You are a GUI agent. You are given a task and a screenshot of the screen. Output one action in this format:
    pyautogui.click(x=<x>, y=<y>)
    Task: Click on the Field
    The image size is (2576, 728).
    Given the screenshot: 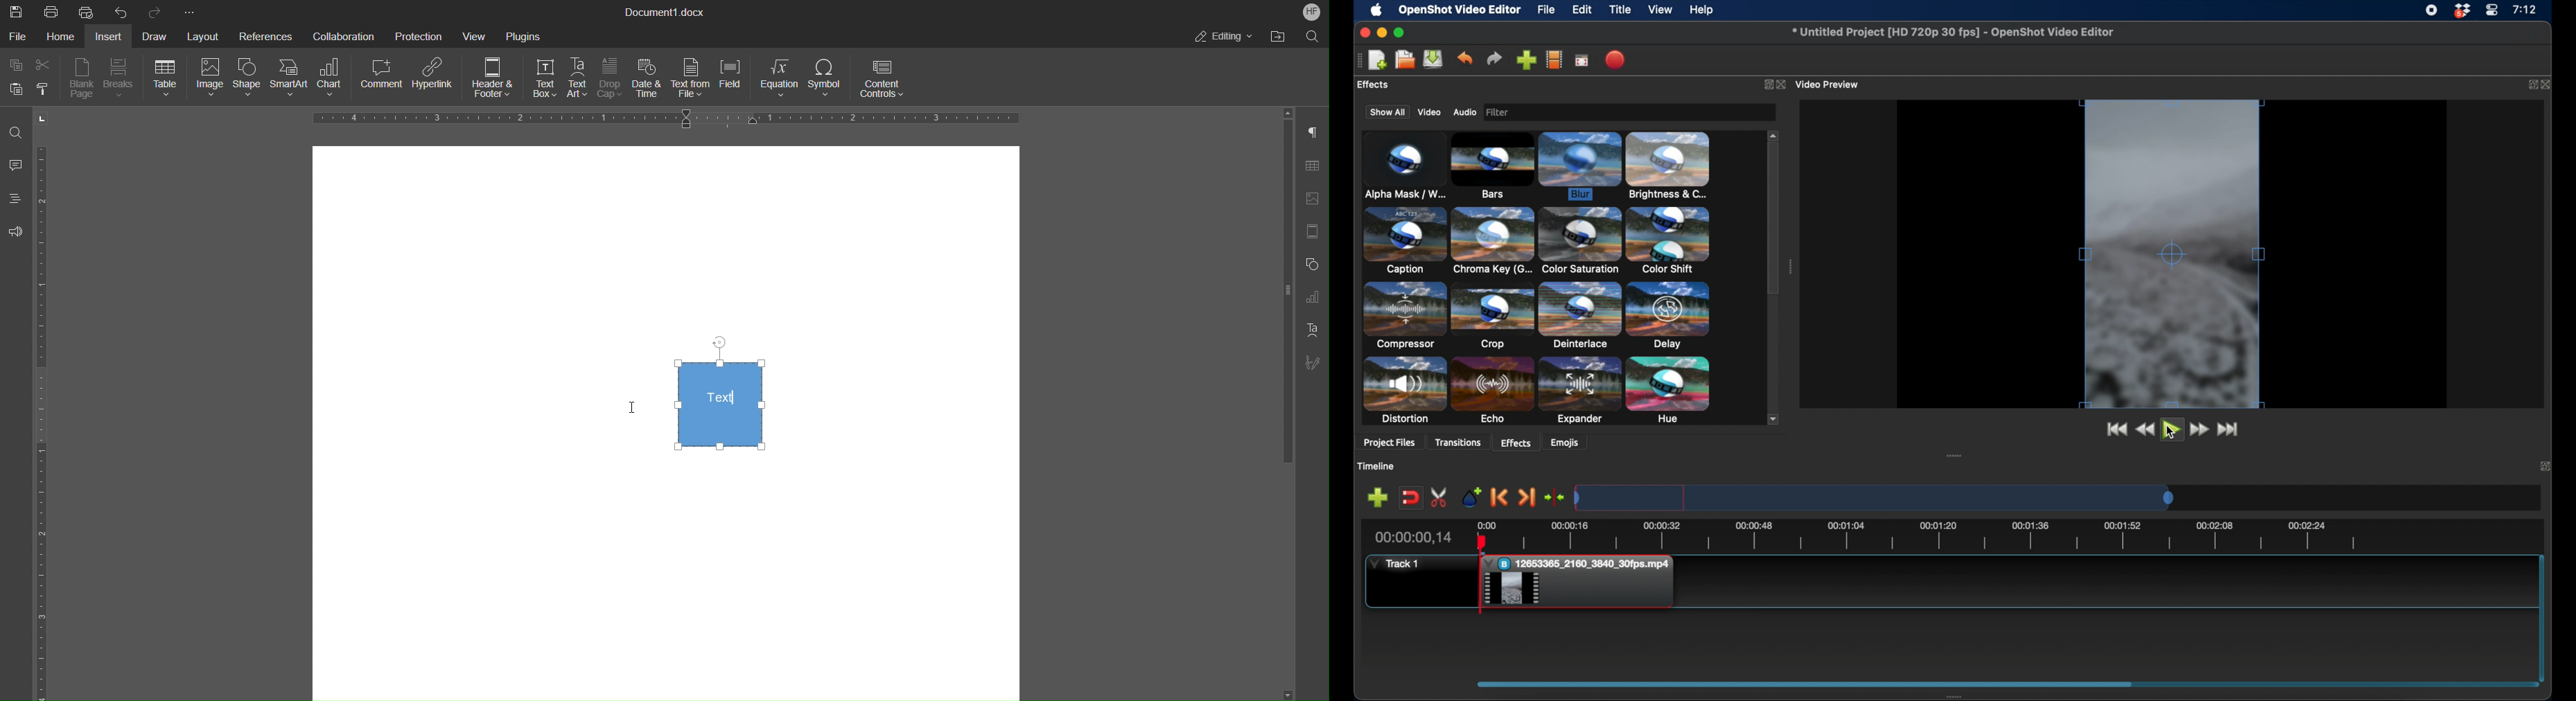 What is the action you would take?
    pyautogui.click(x=735, y=80)
    